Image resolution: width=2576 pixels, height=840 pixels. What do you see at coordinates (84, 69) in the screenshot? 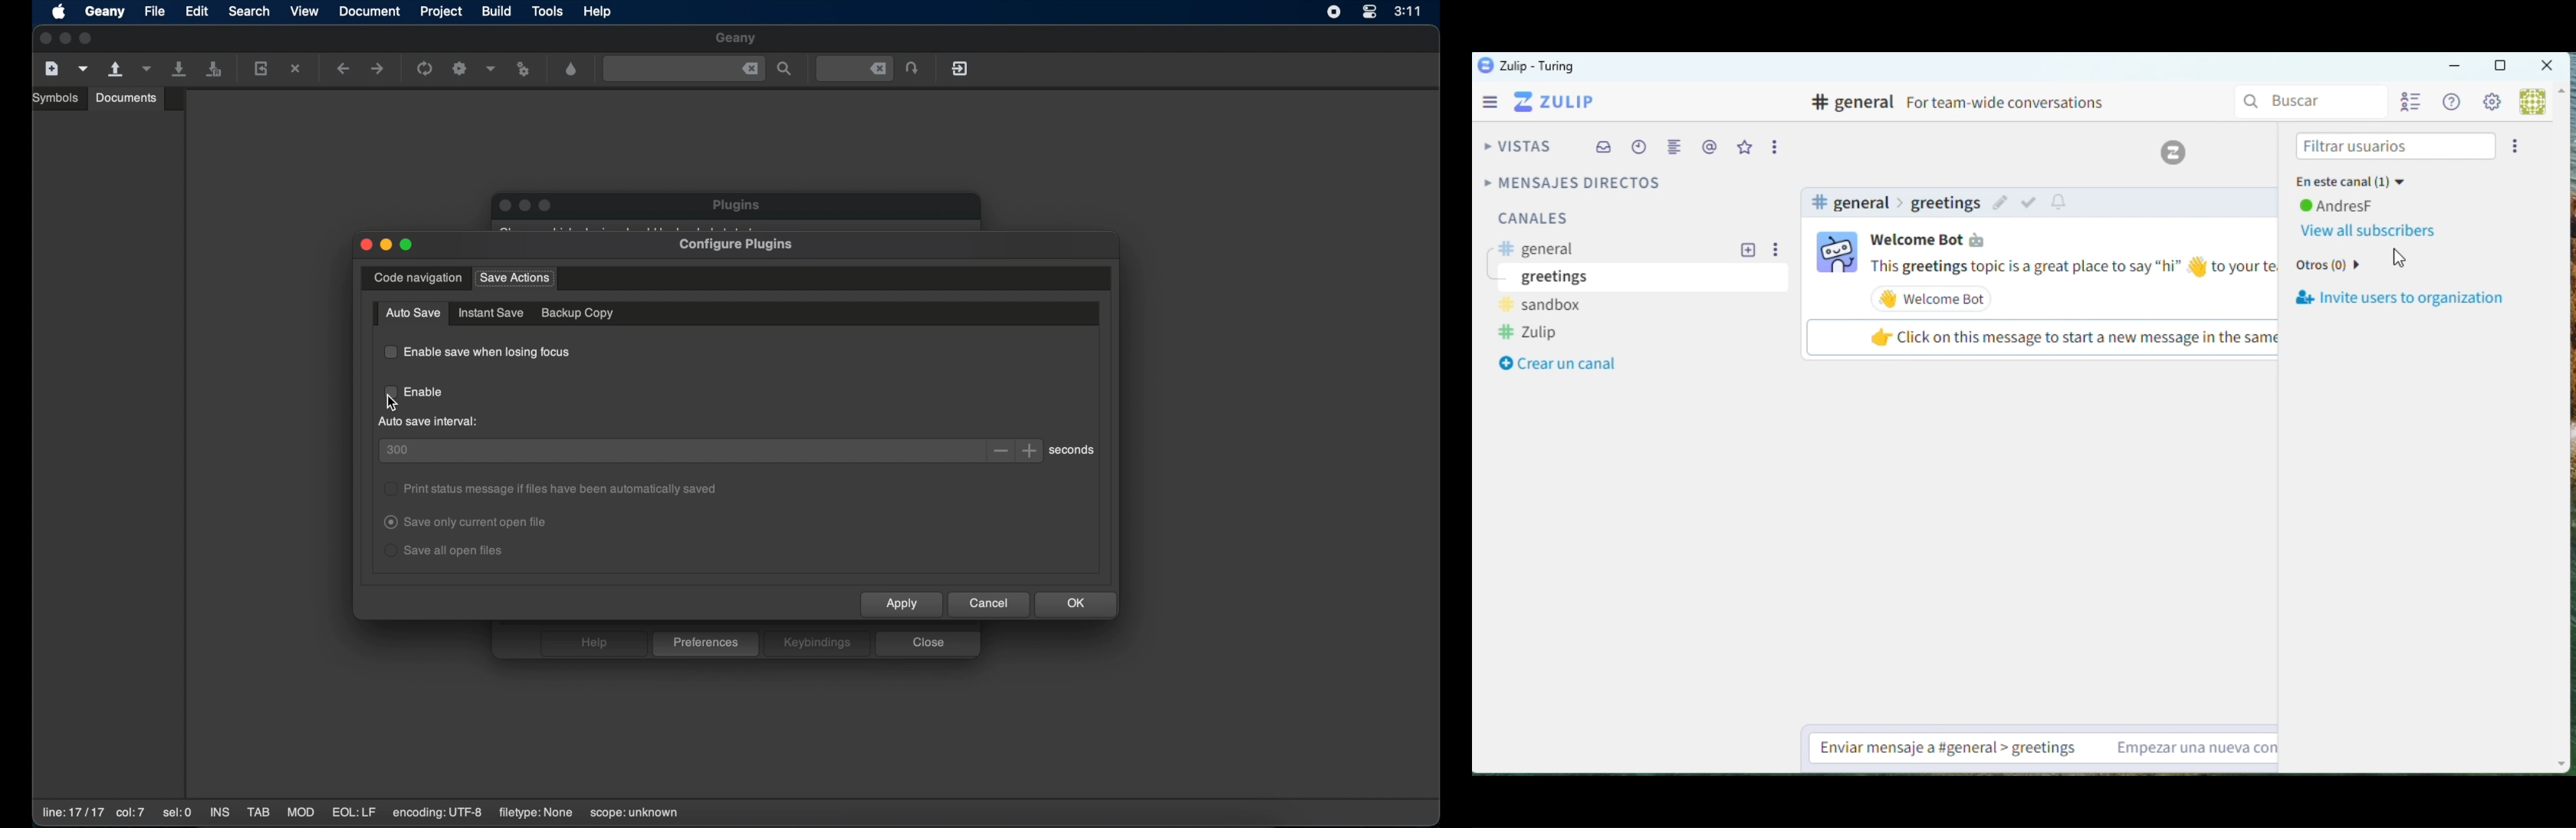
I see `create a new file from template` at bounding box center [84, 69].